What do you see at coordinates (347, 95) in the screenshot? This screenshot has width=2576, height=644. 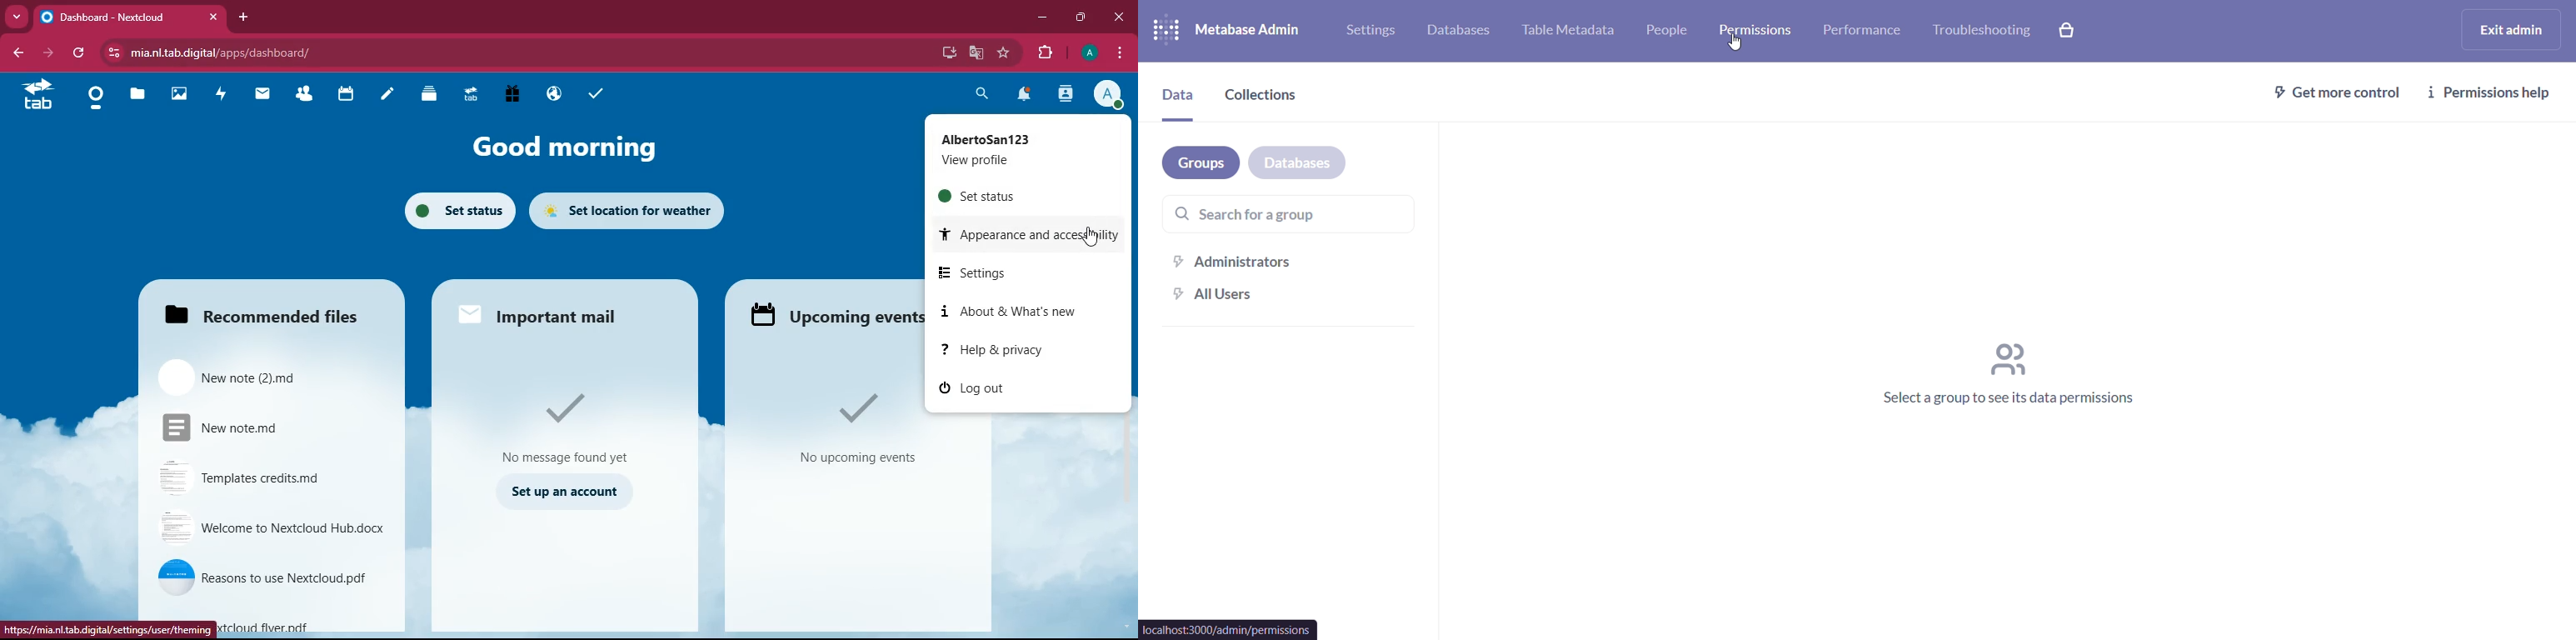 I see `calendar` at bounding box center [347, 95].